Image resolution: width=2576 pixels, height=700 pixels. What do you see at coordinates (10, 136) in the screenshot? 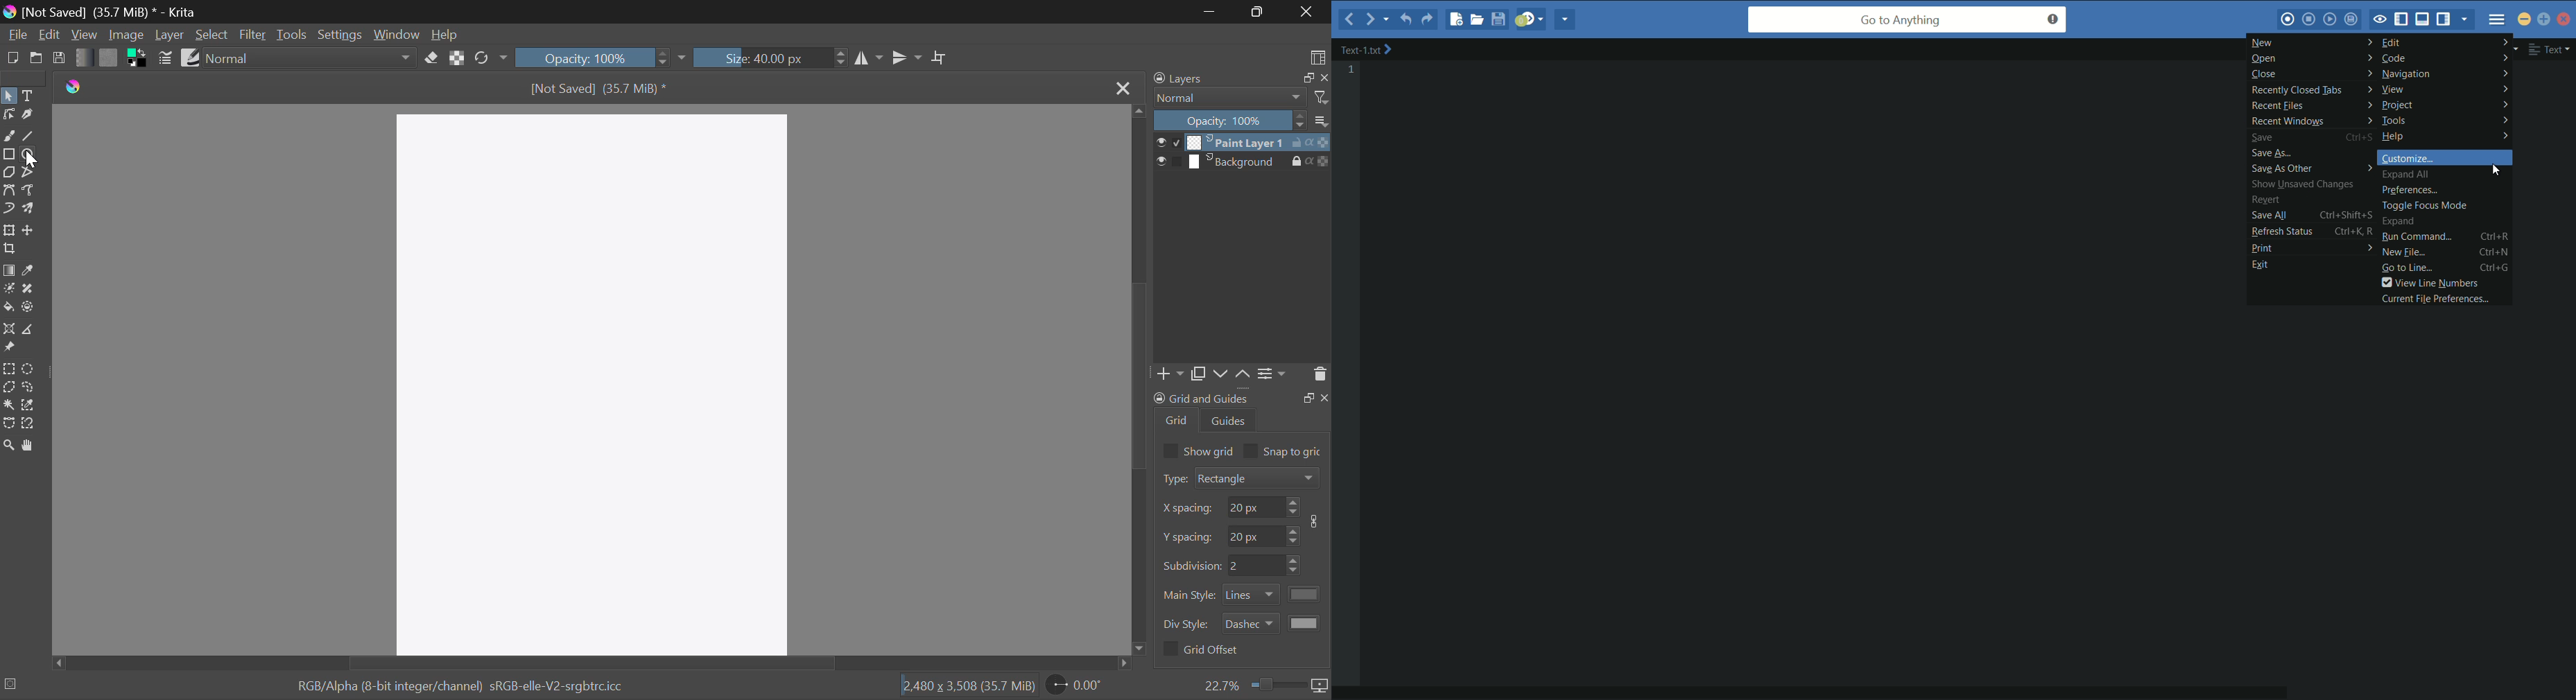
I see `Freehand` at bounding box center [10, 136].